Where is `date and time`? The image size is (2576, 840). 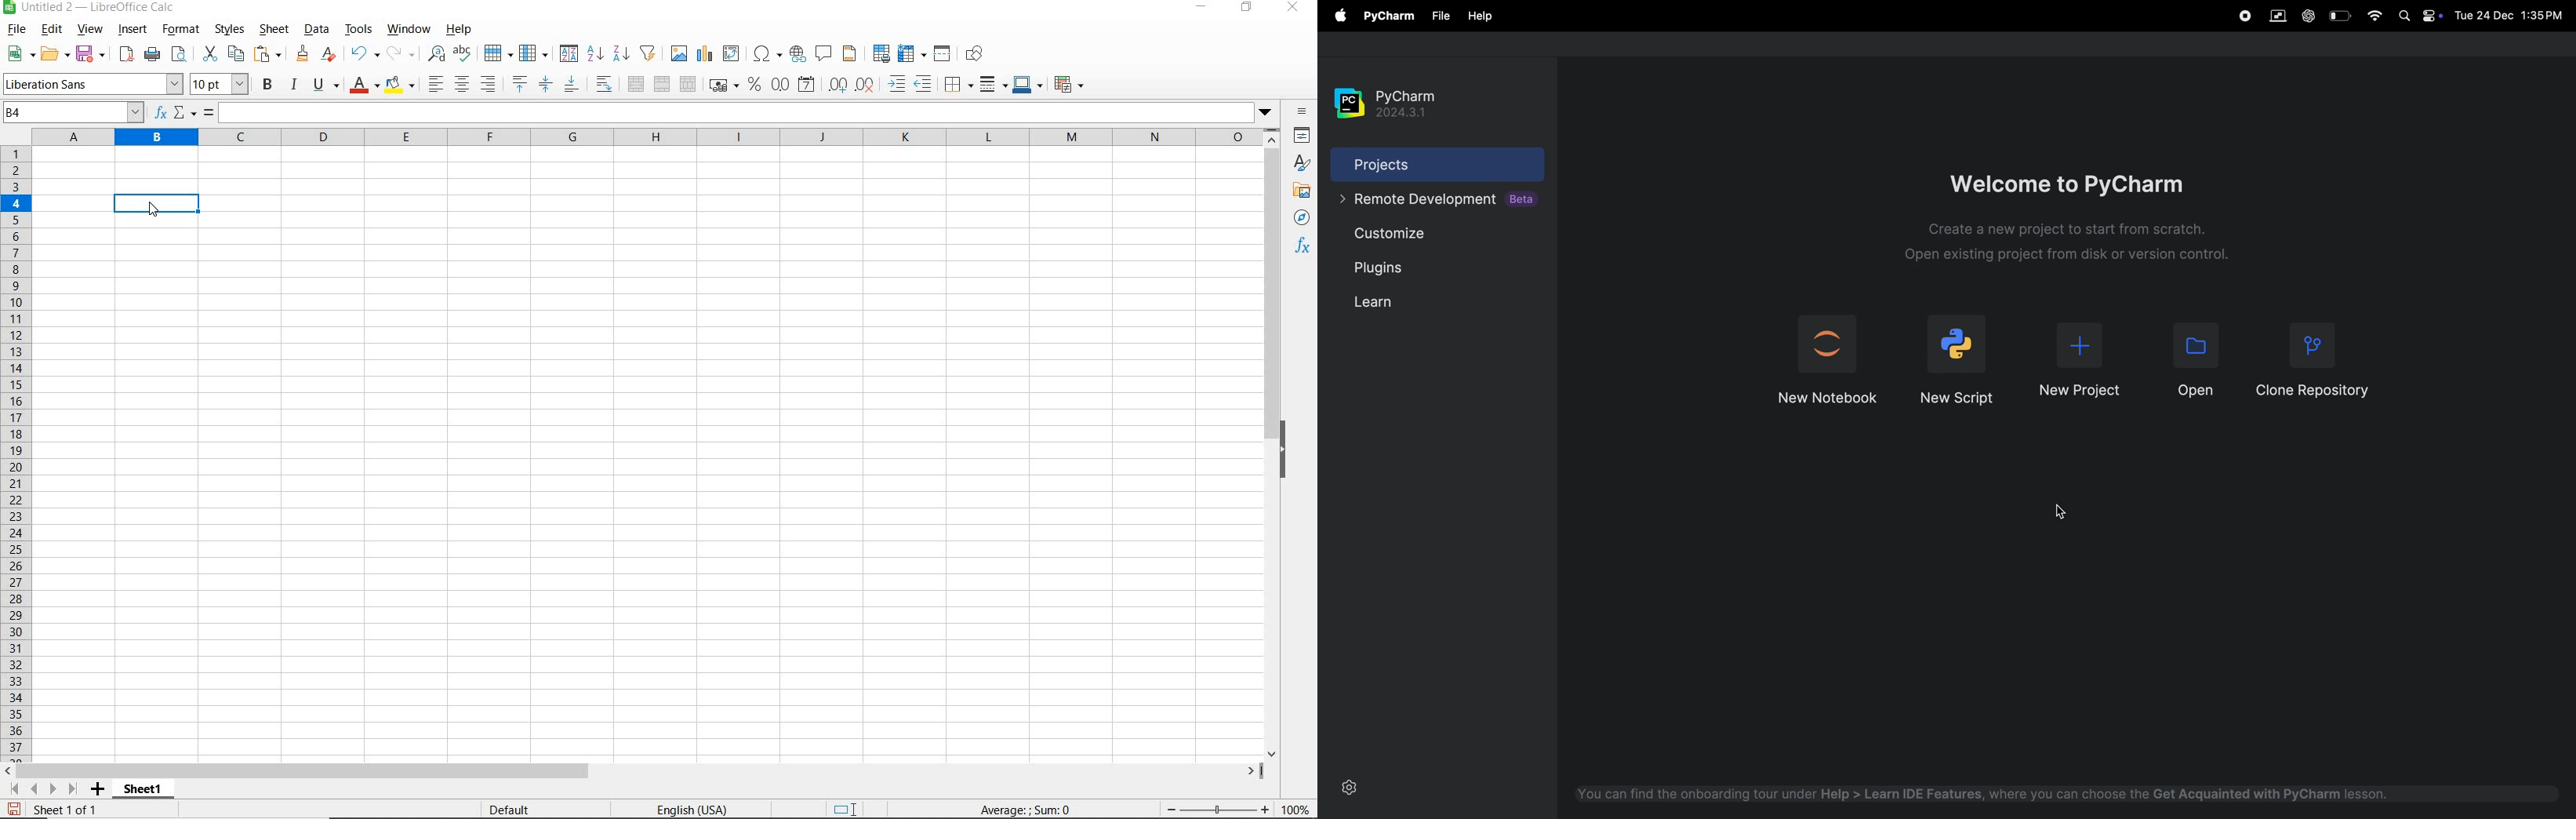 date and time is located at coordinates (2509, 13).